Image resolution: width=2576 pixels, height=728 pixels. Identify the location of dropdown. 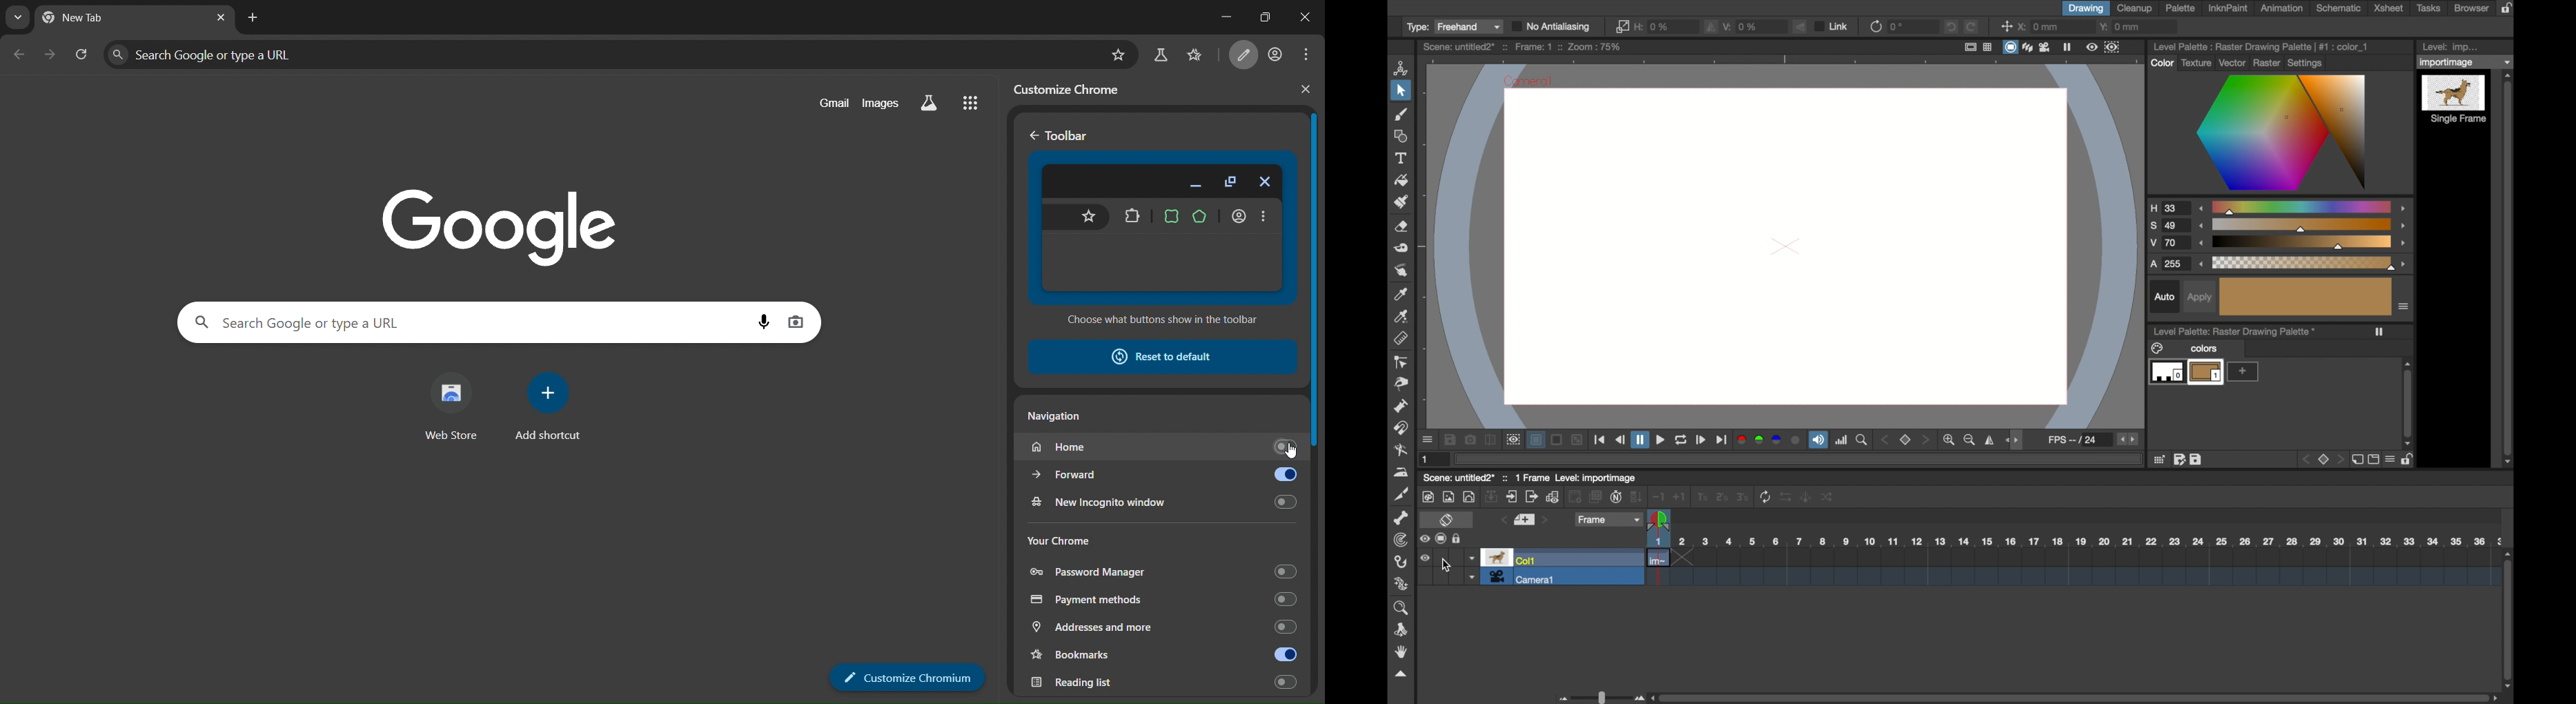
(2466, 62).